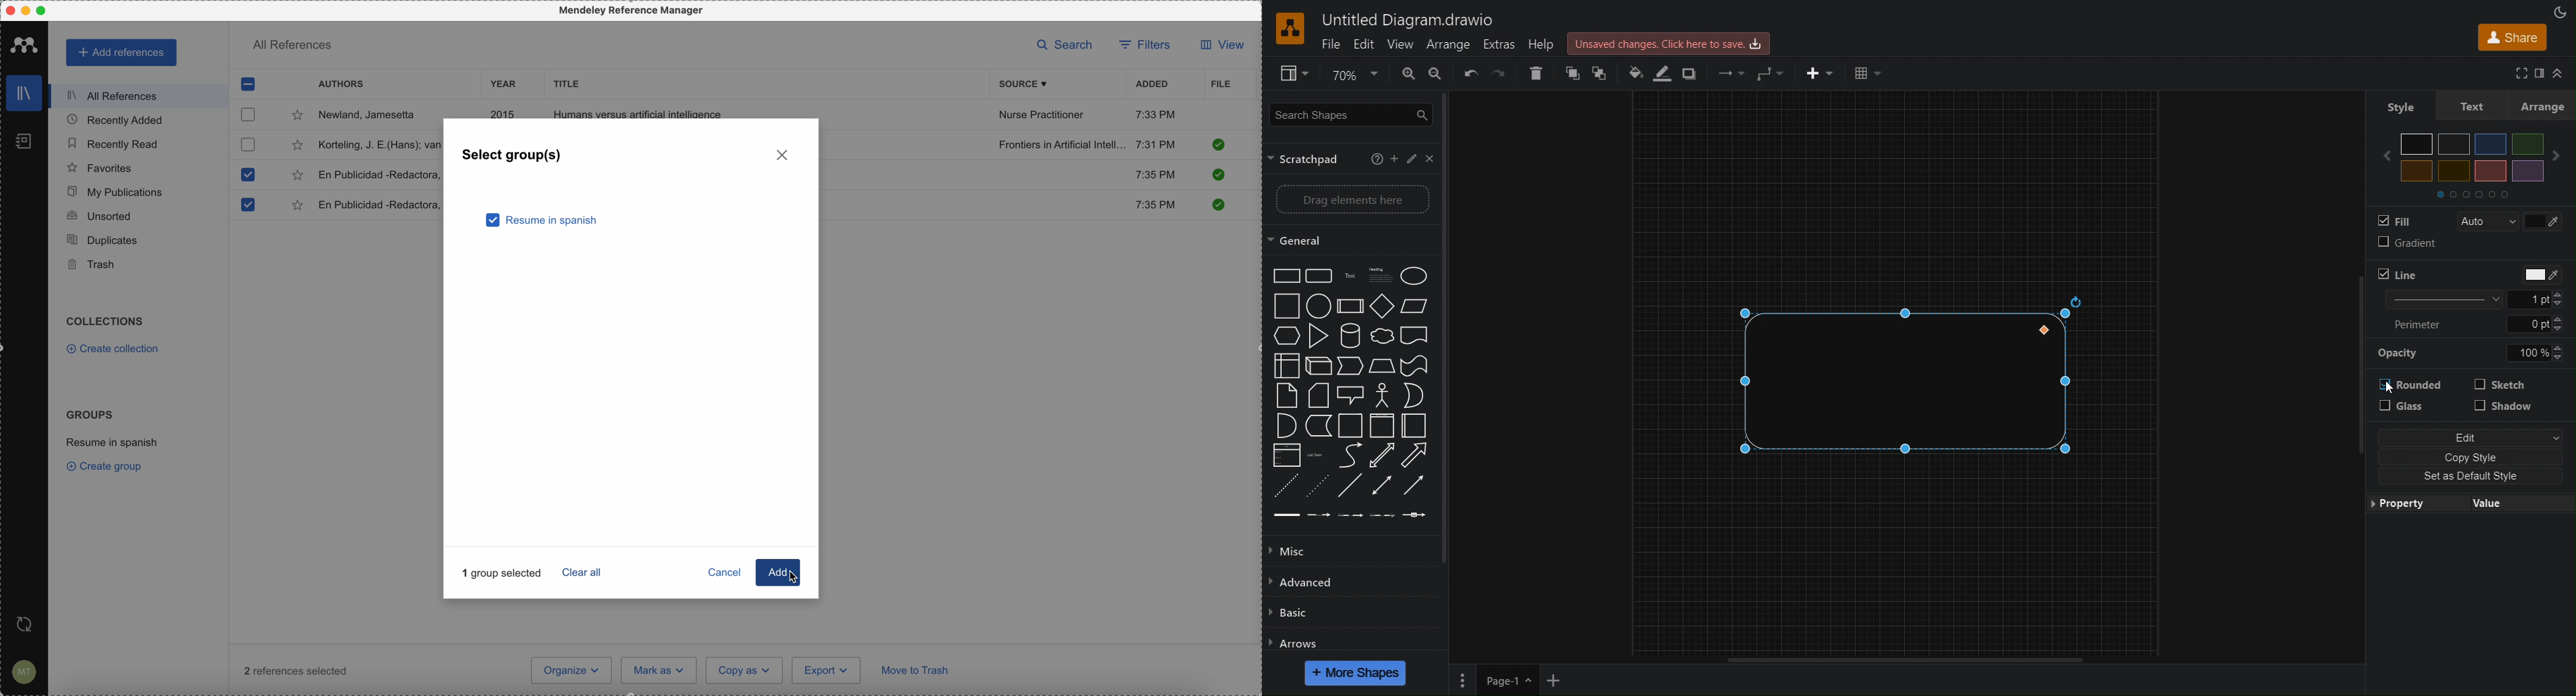 The height and width of the screenshot is (700, 2576). Describe the element at coordinates (1399, 44) in the screenshot. I see `View` at that location.